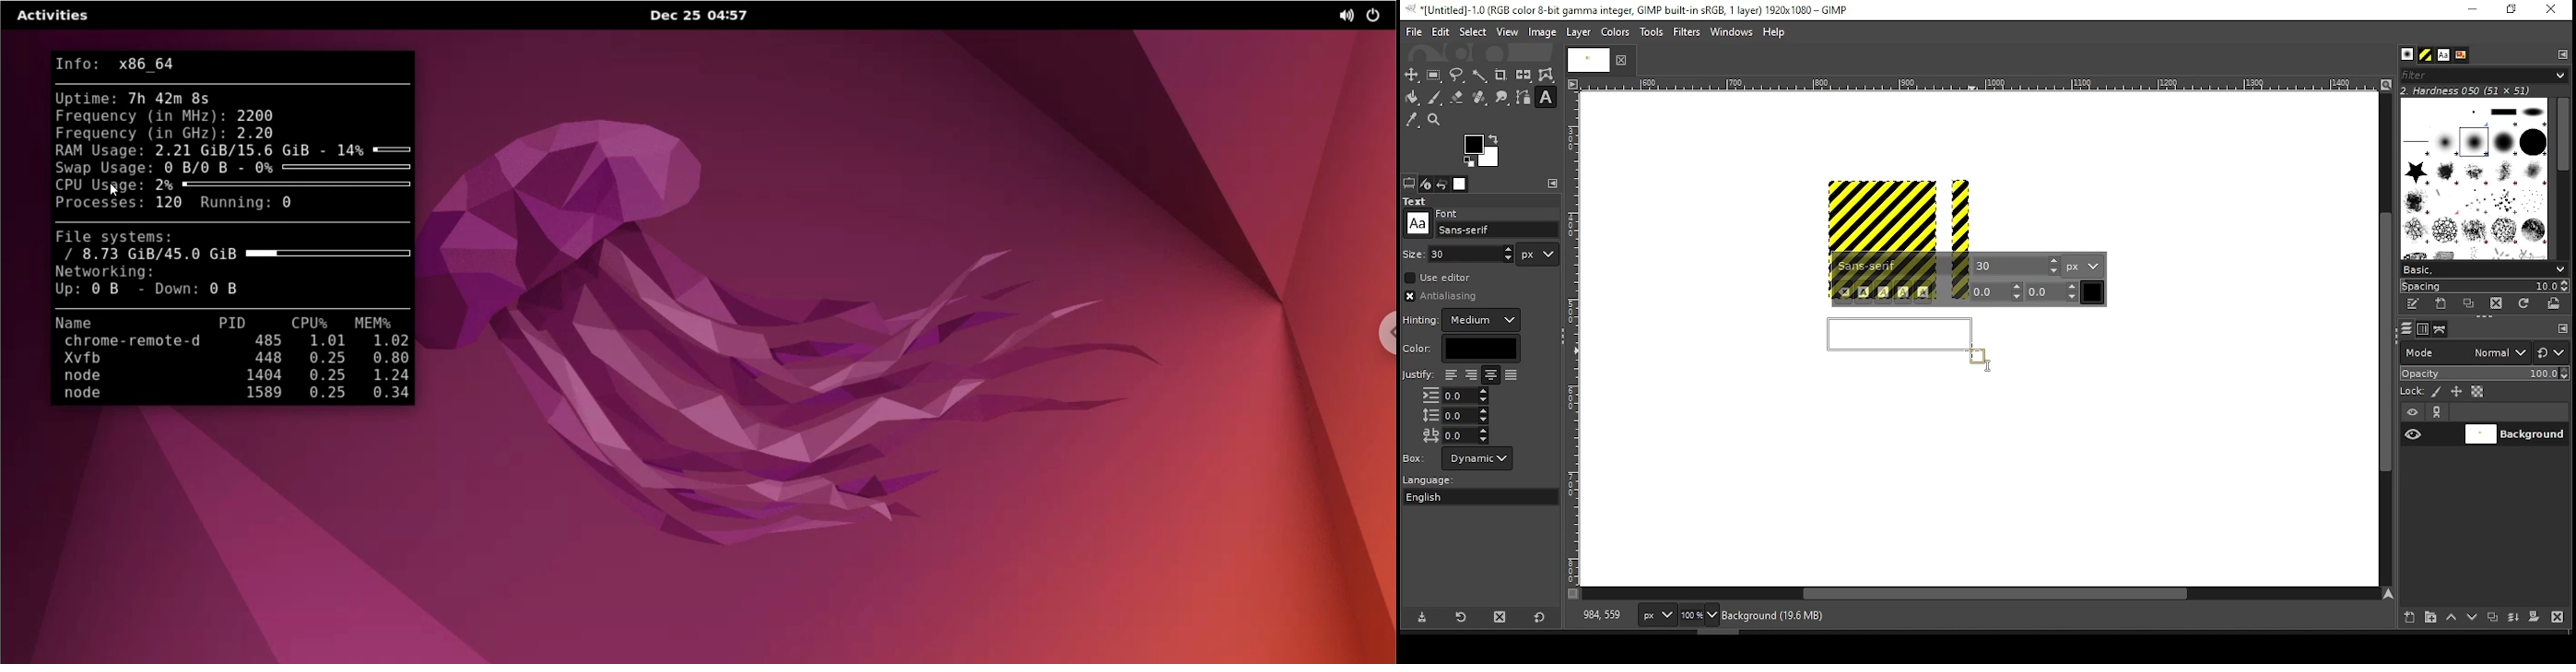  Describe the element at coordinates (2563, 330) in the screenshot. I see `configure this tab` at that location.